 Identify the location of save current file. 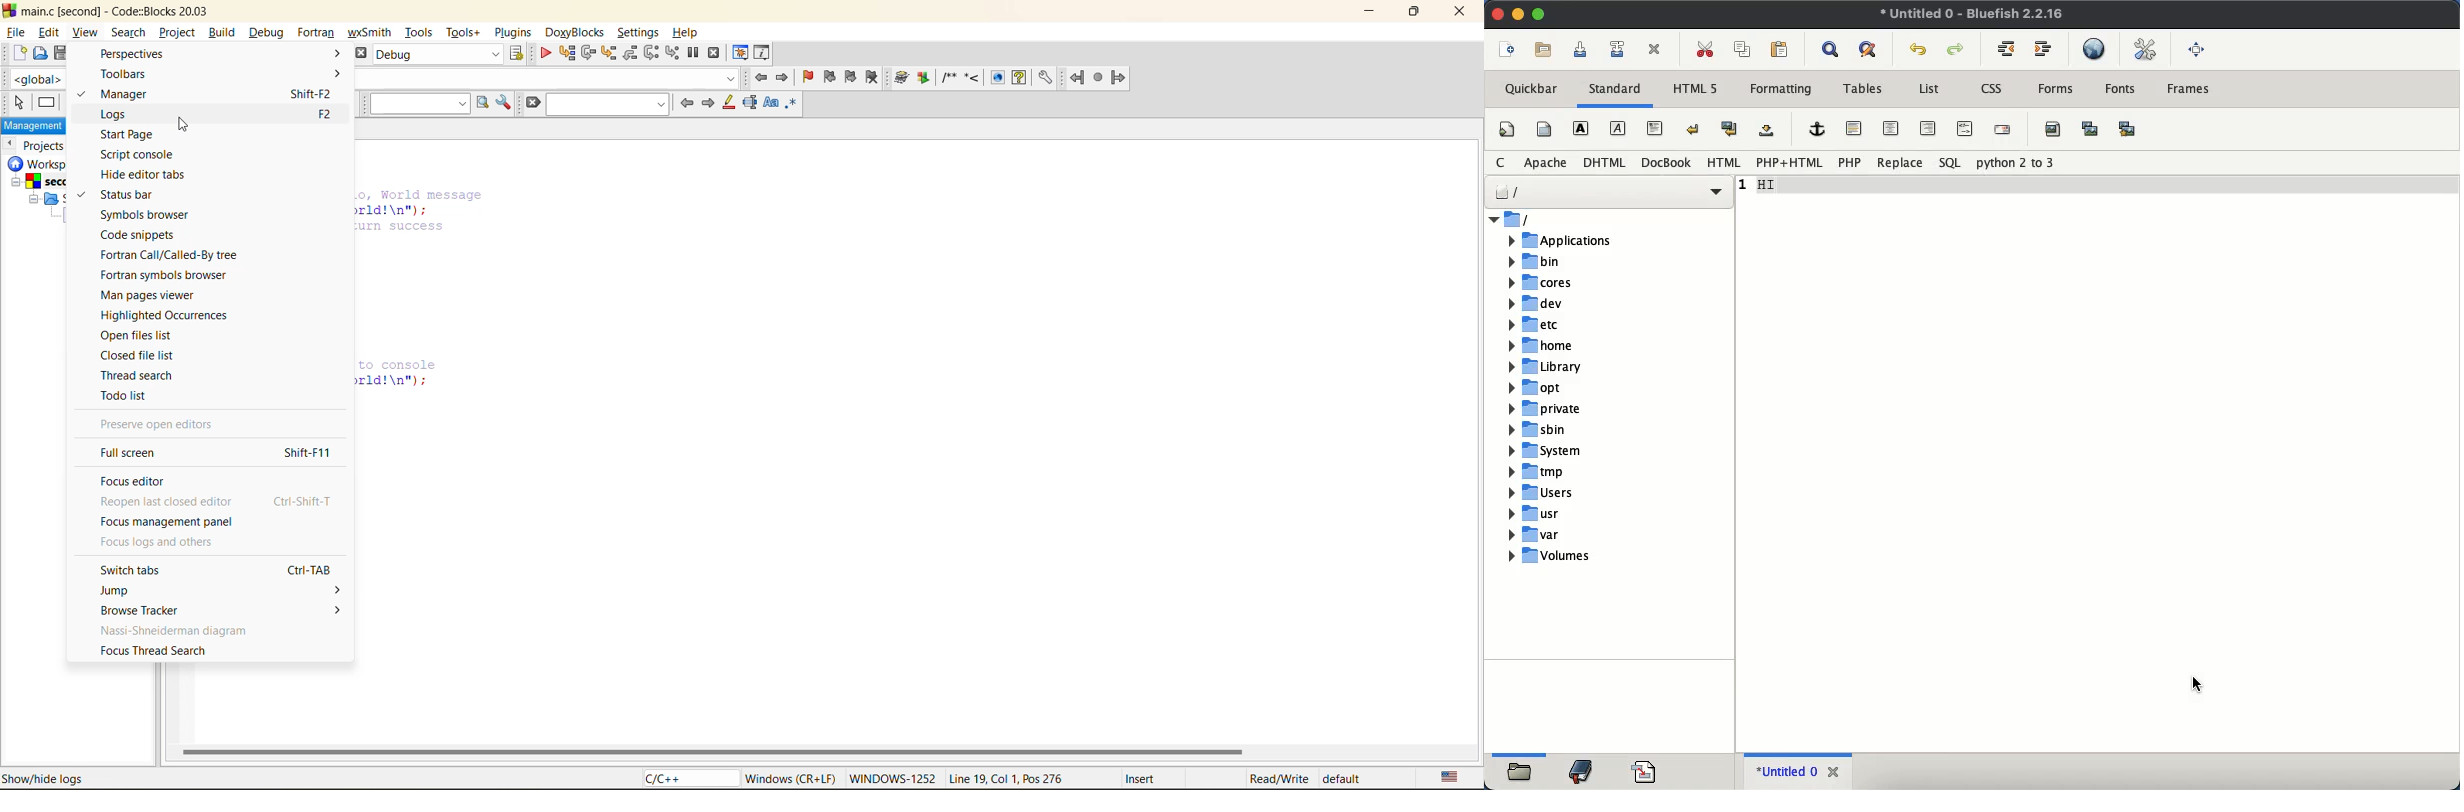
(1581, 48).